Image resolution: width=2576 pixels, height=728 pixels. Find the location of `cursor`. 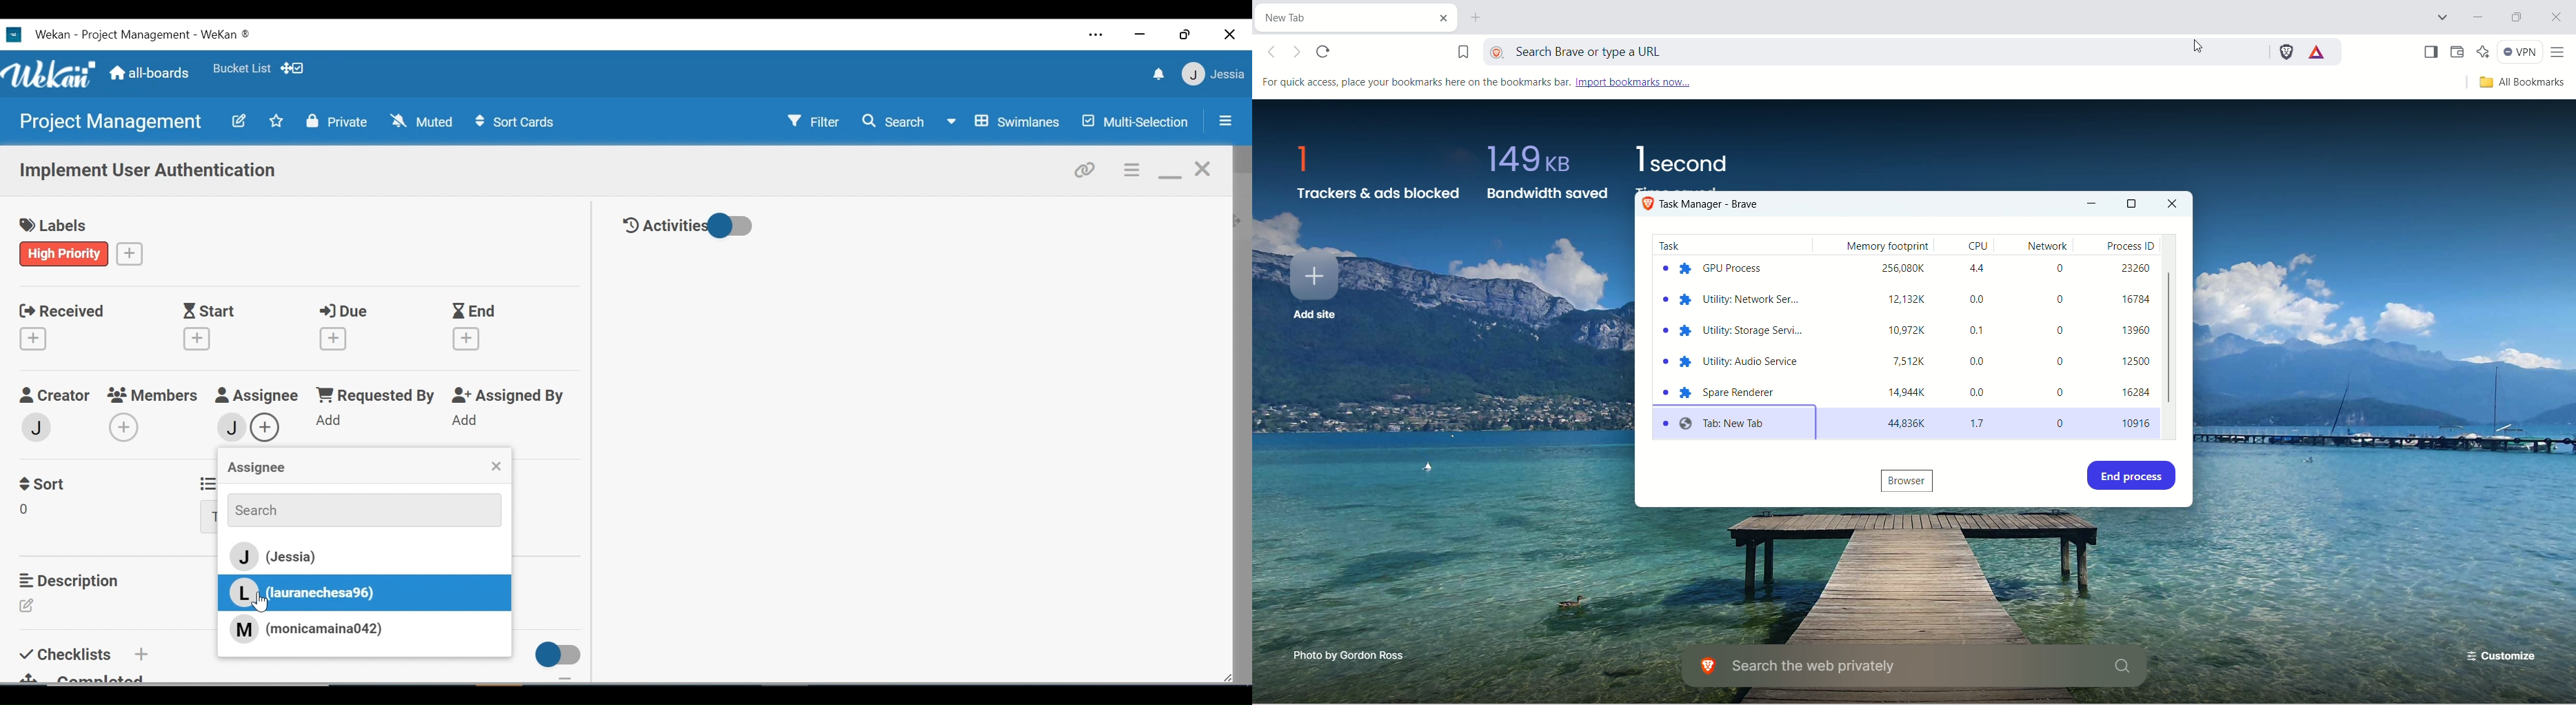

cursor is located at coordinates (2197, 46).